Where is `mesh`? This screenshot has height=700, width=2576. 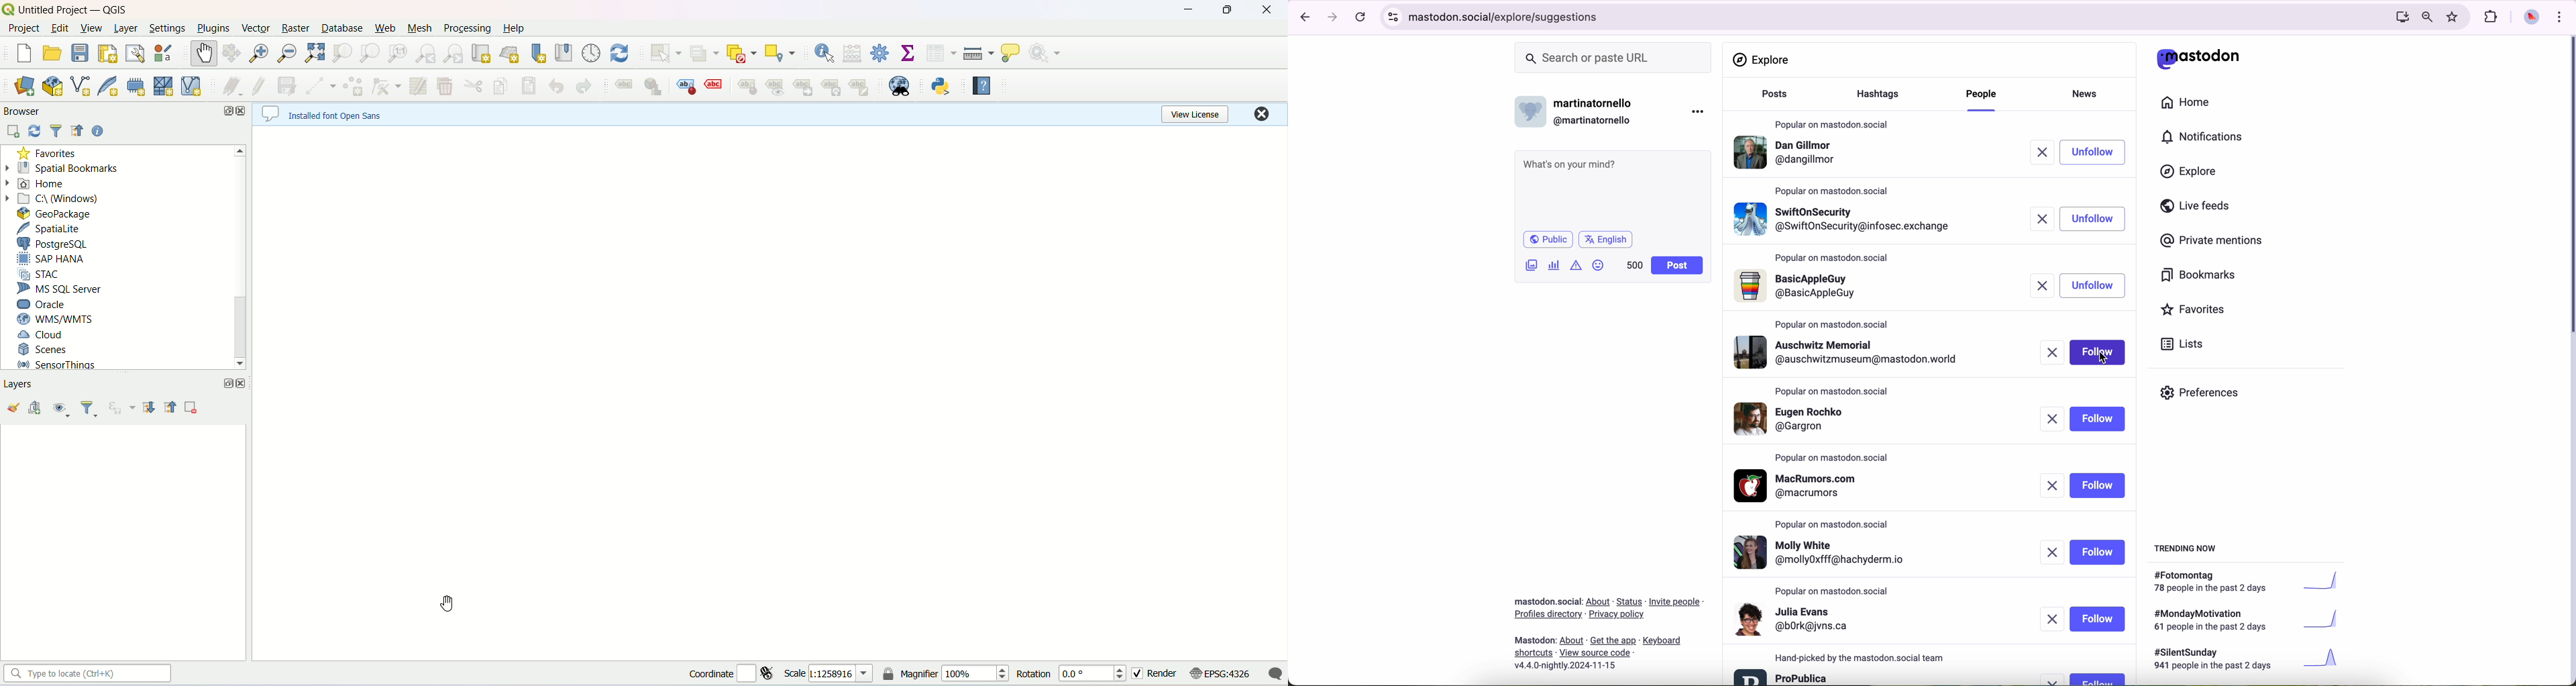 mesh is located at coordinates (419, 28).